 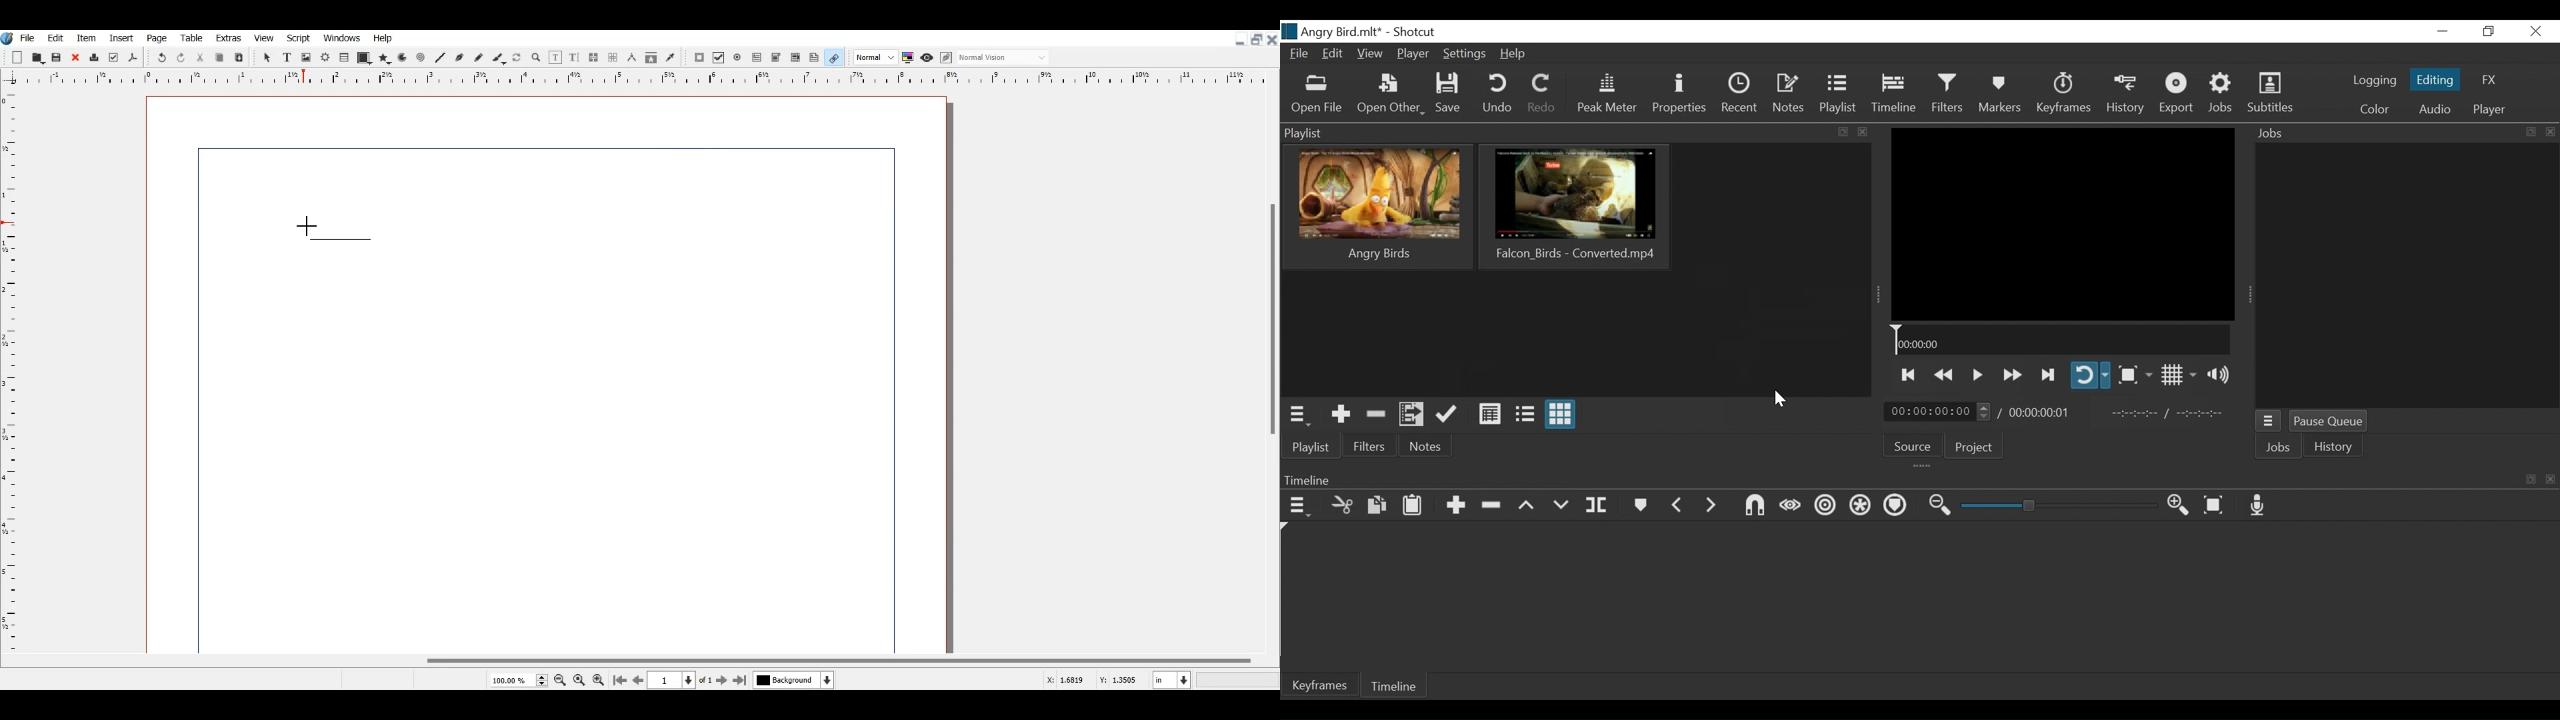 What do you see at coordinates (926, 57) in the screenshot?
I see `Preview mode` at bounding box center [926, 57].